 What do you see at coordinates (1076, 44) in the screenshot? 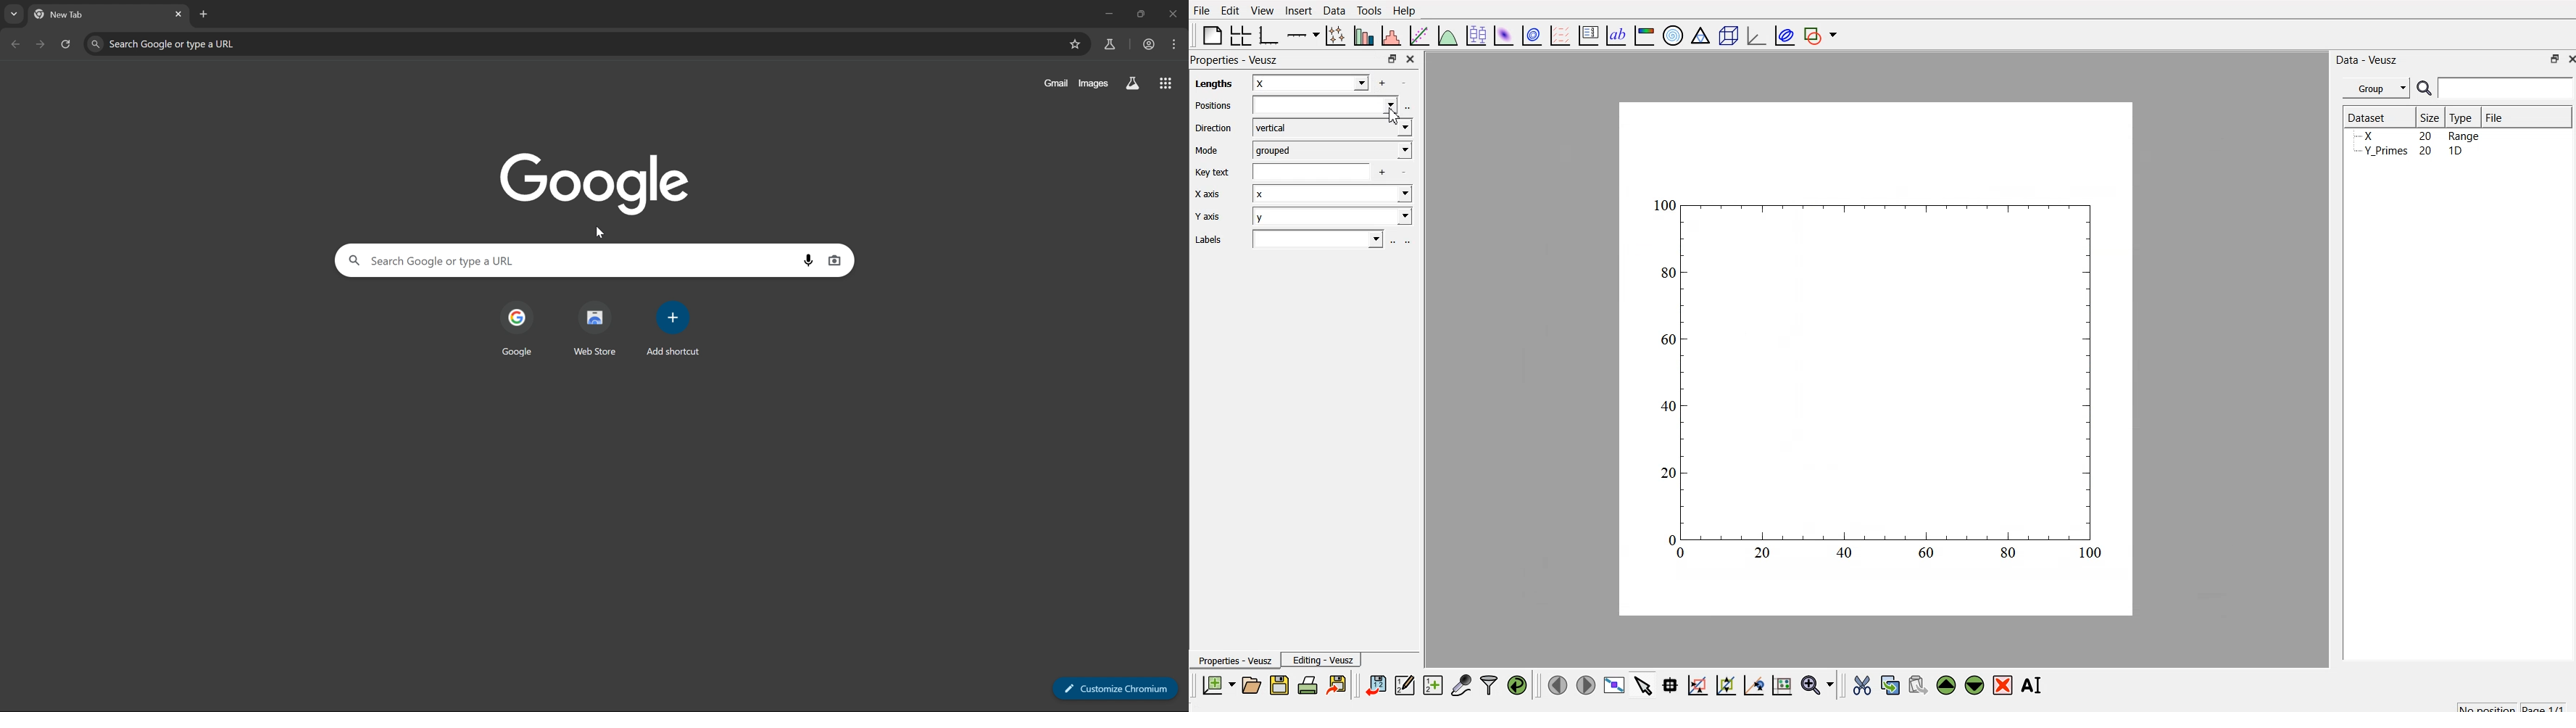
I see `bookmarks` at bounding box center [1076, 44].